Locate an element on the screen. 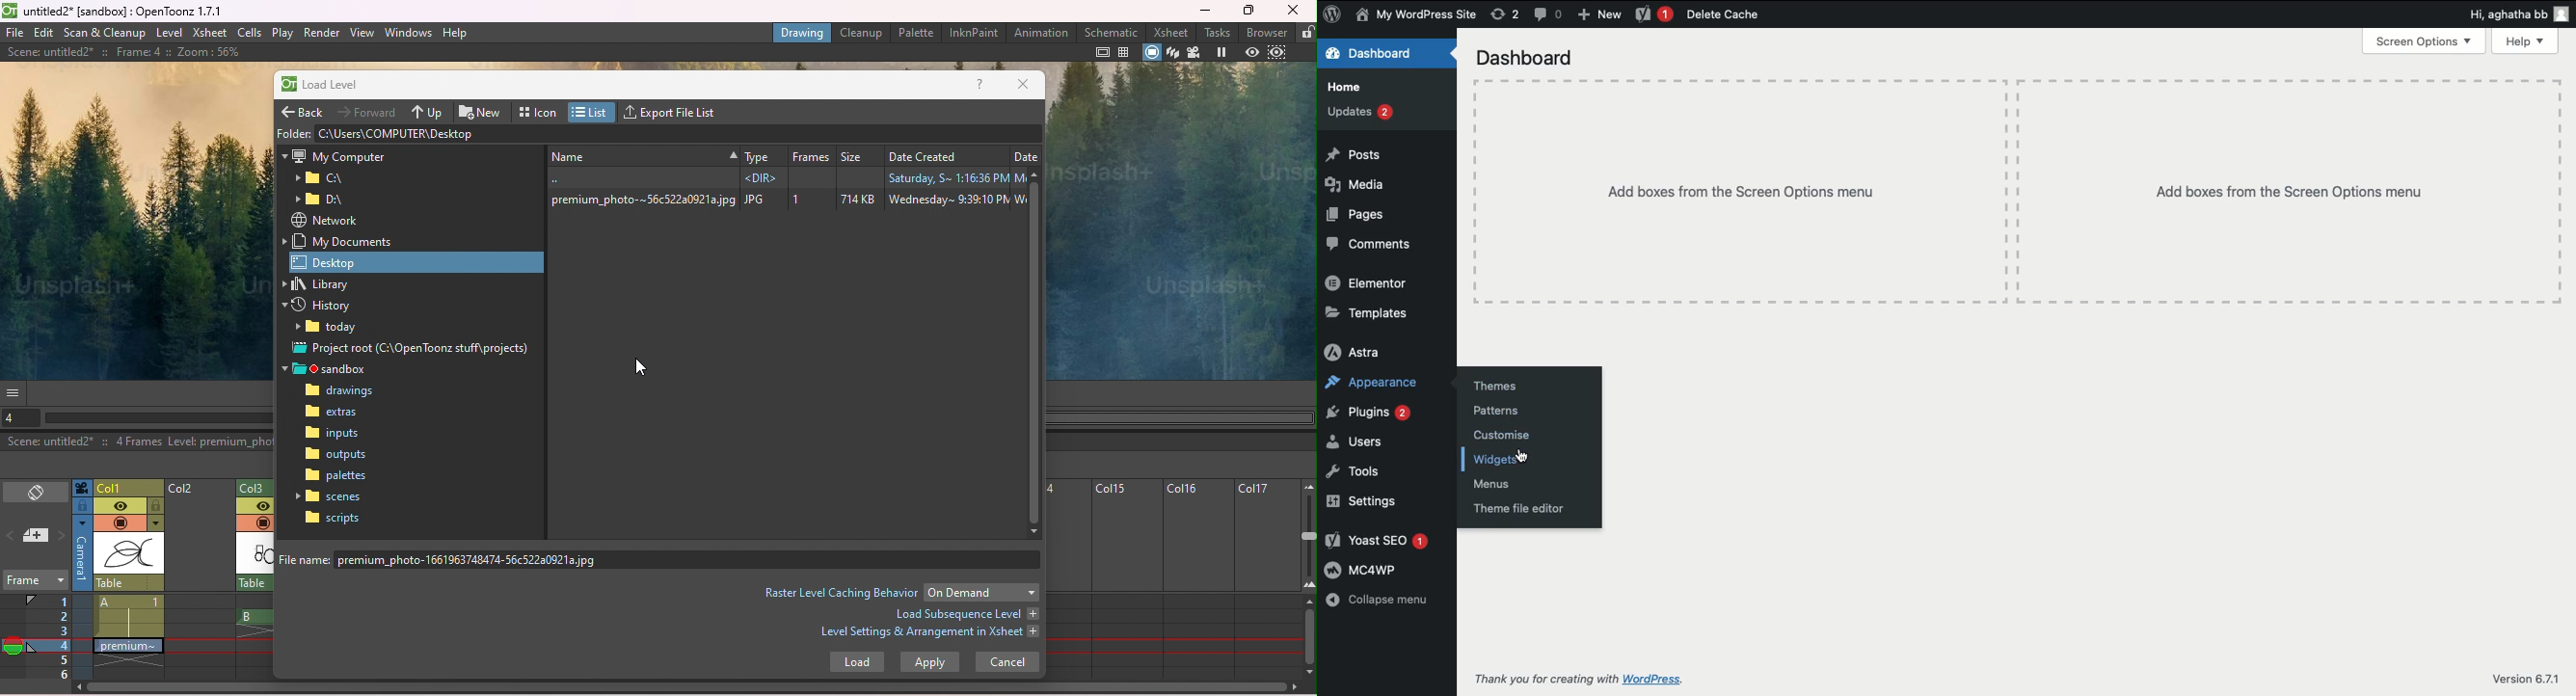 Image resolution: width=2576 pixels, height=700 pixels. Cleanup is located at coordinates (864, 32).